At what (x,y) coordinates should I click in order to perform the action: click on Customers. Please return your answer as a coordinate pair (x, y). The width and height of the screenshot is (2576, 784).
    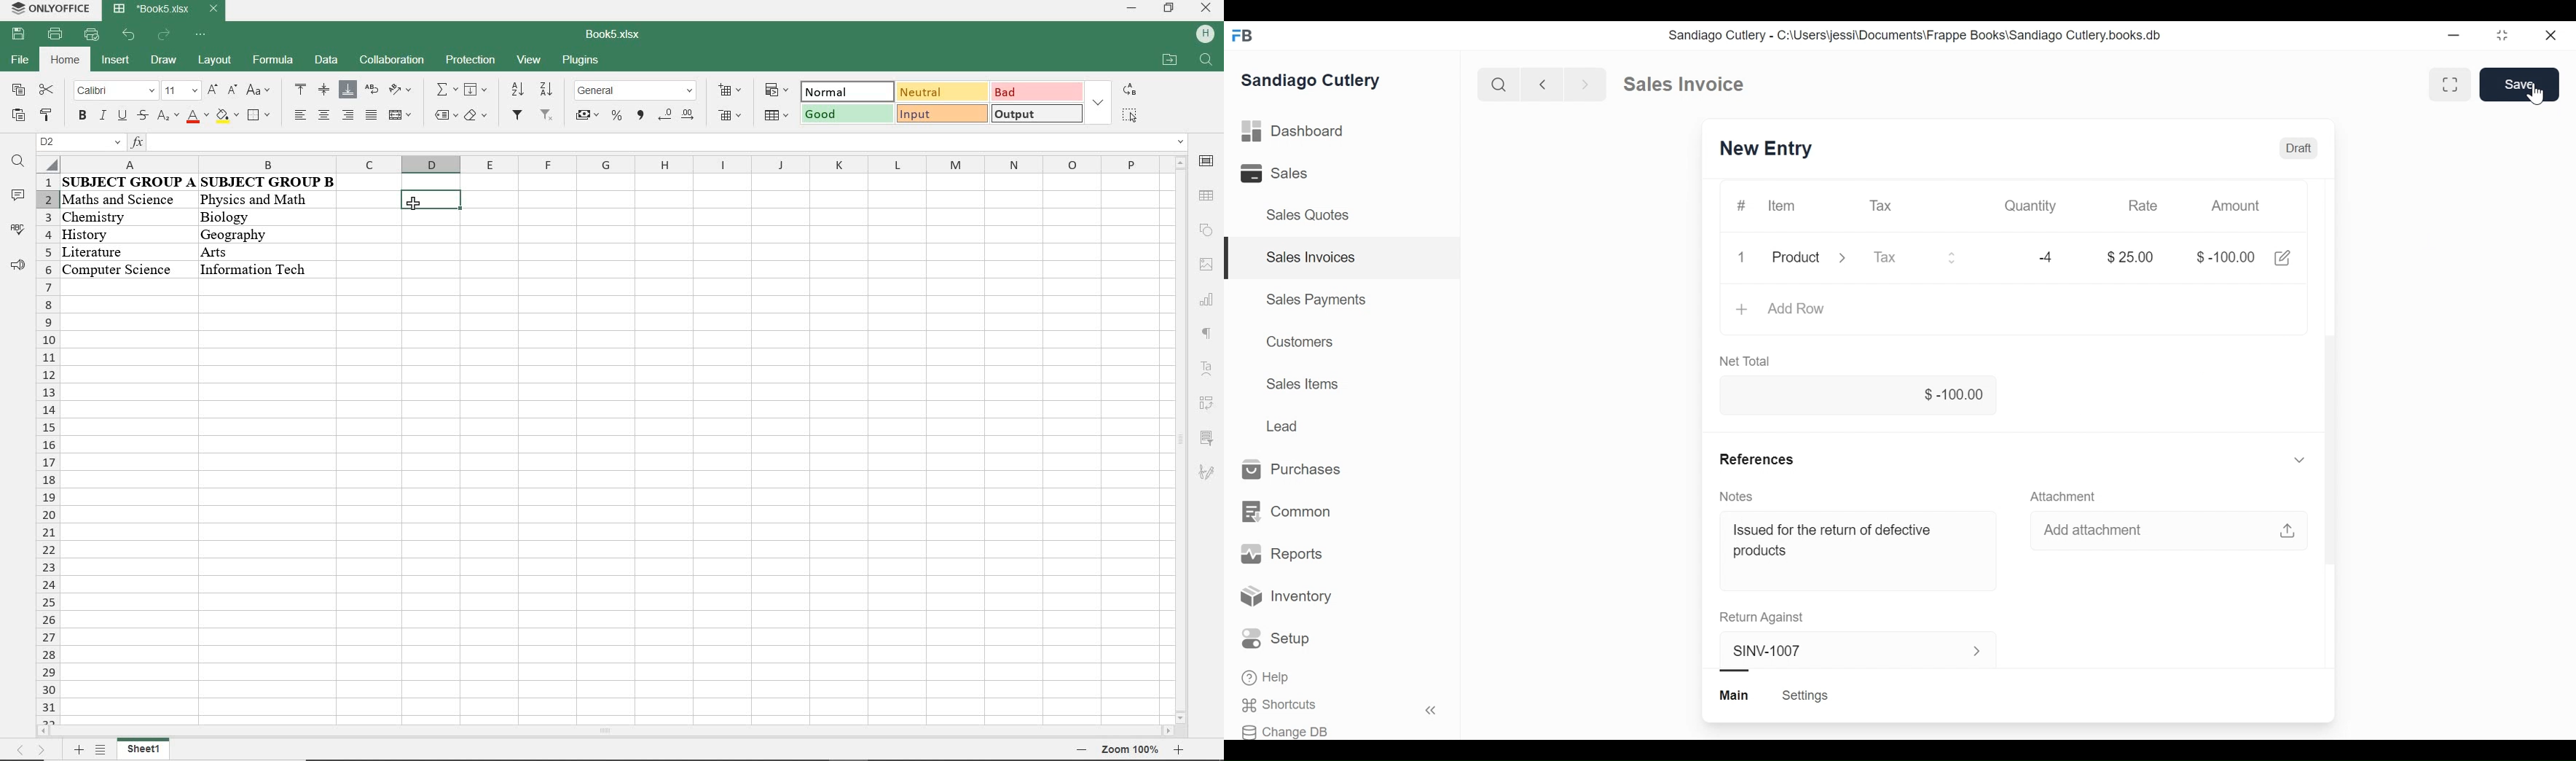
    Looking at the image, I should click on (1301, 341).